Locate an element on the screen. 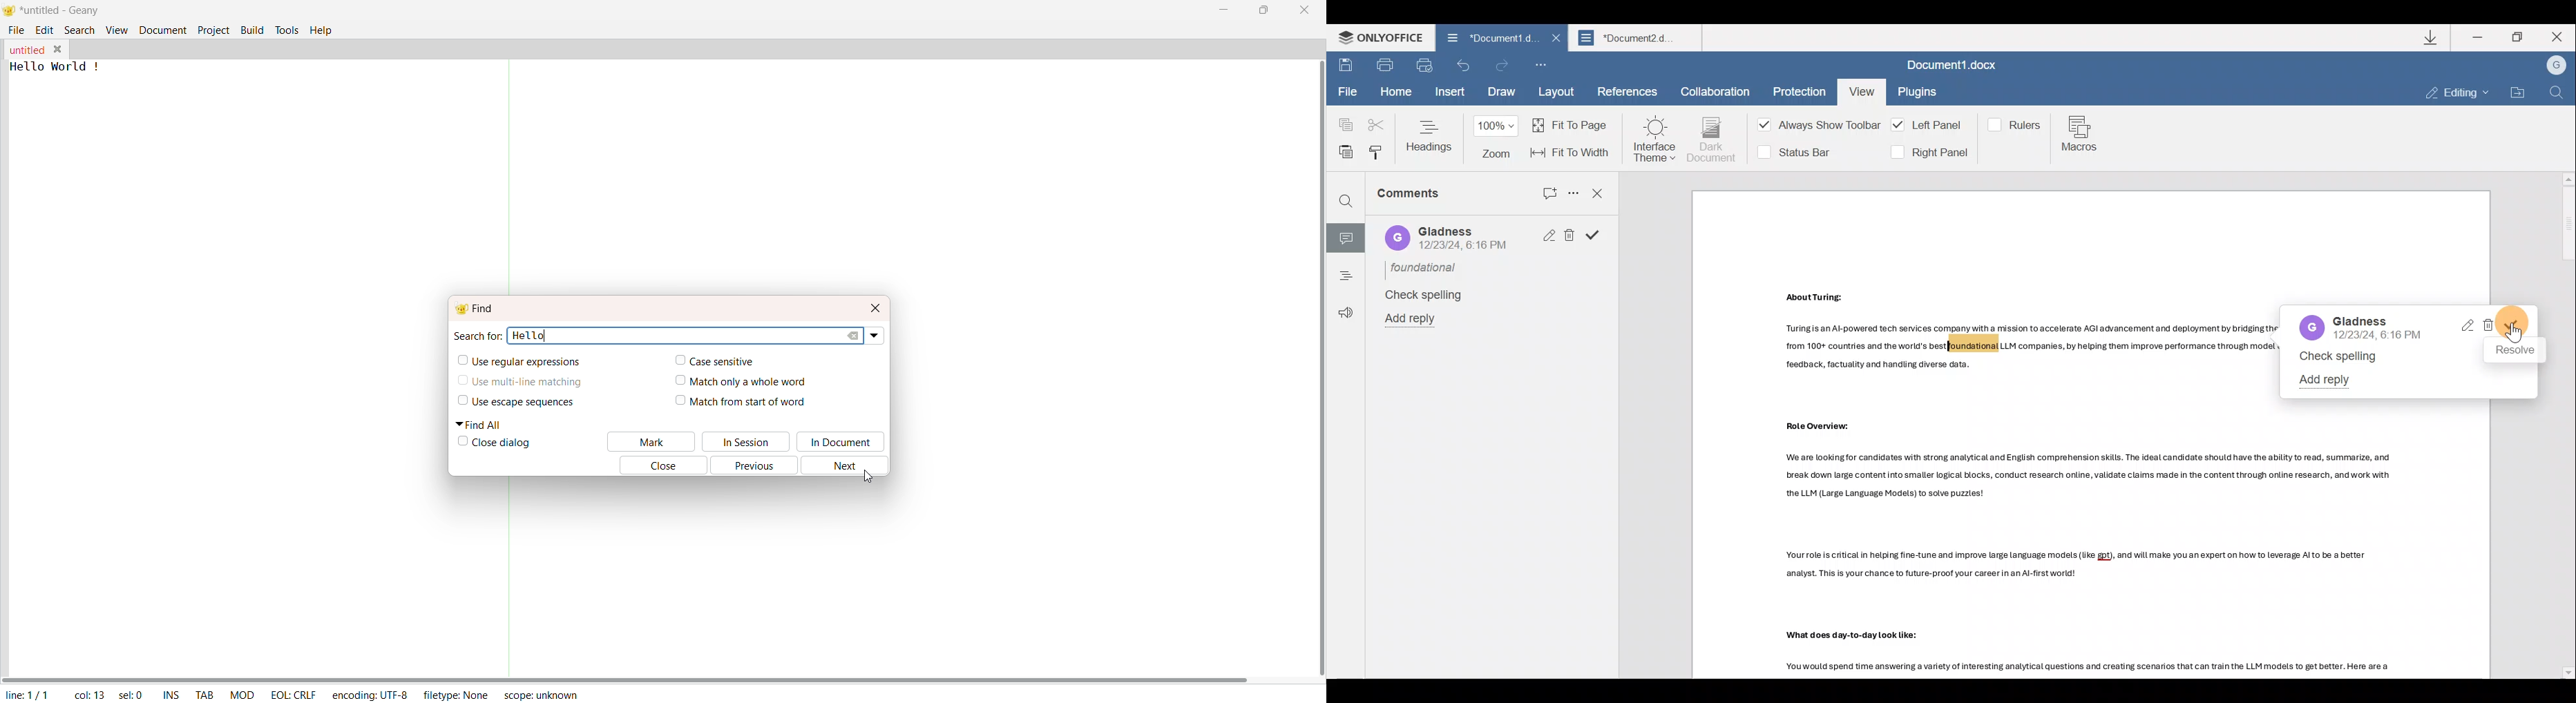 This screenshot has width=2576, height=728. View is located at coordinates (115, 30).